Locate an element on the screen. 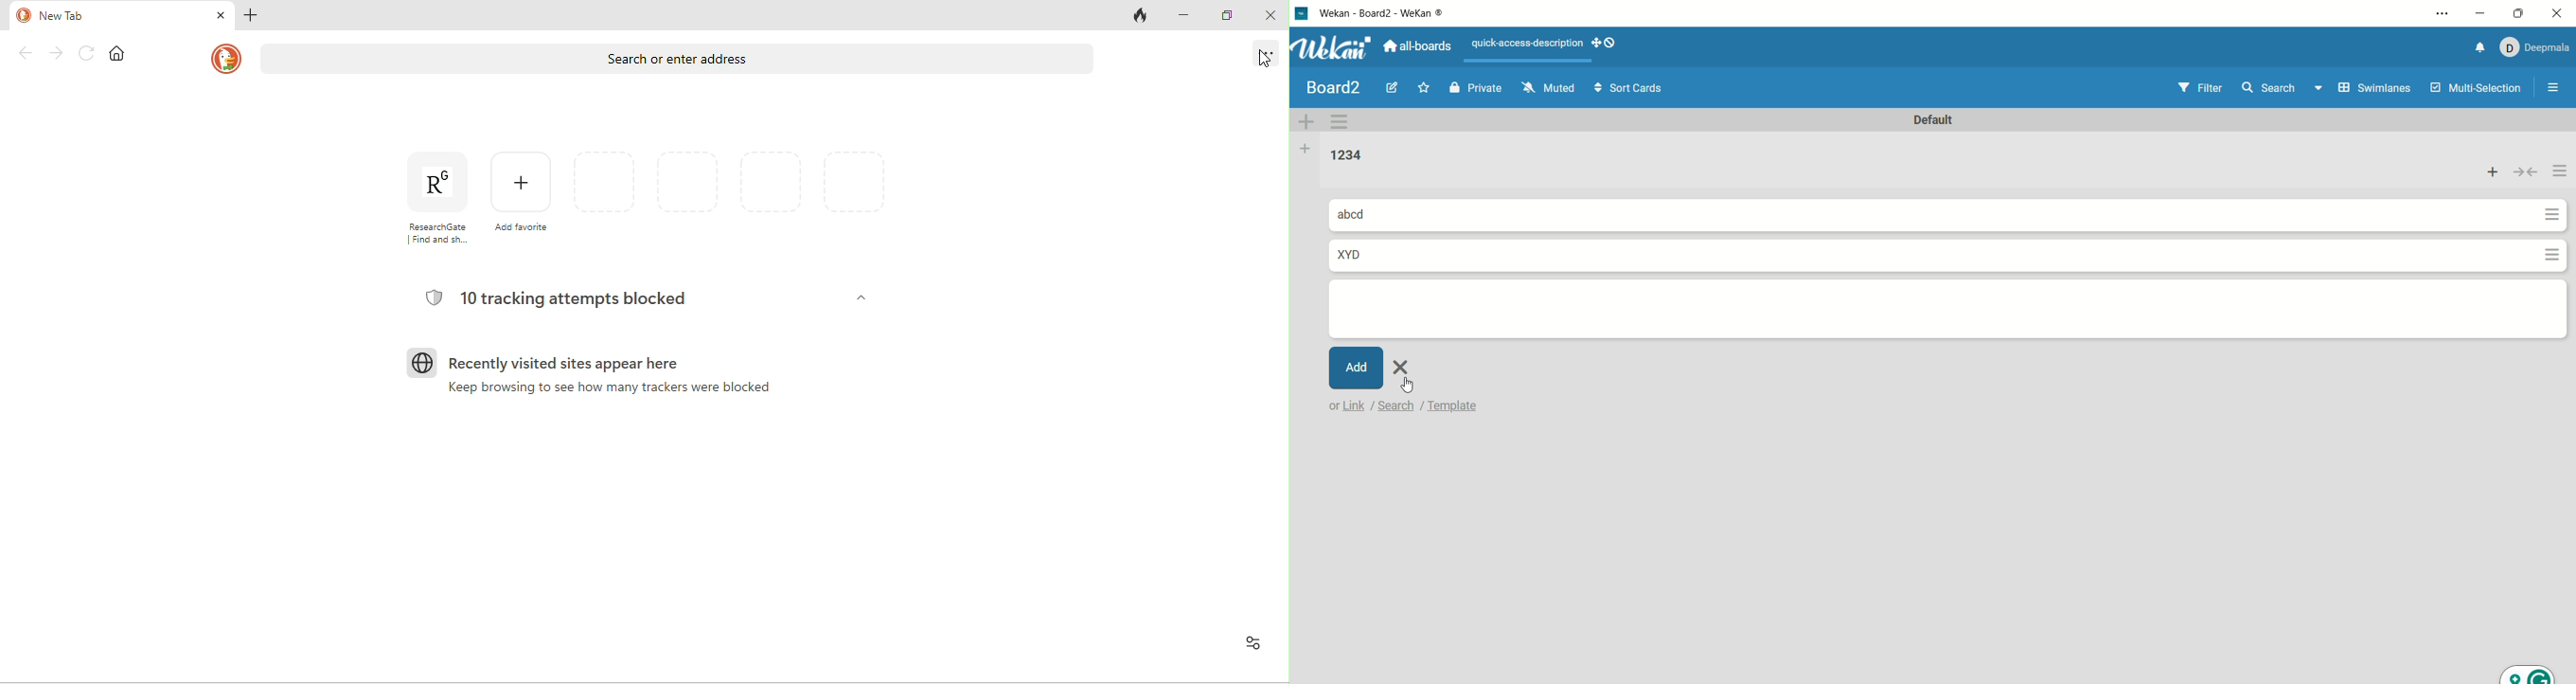 Image resolution: width=2576 pixels, height=700 pixels. default is located at coordinates (1932, 118).